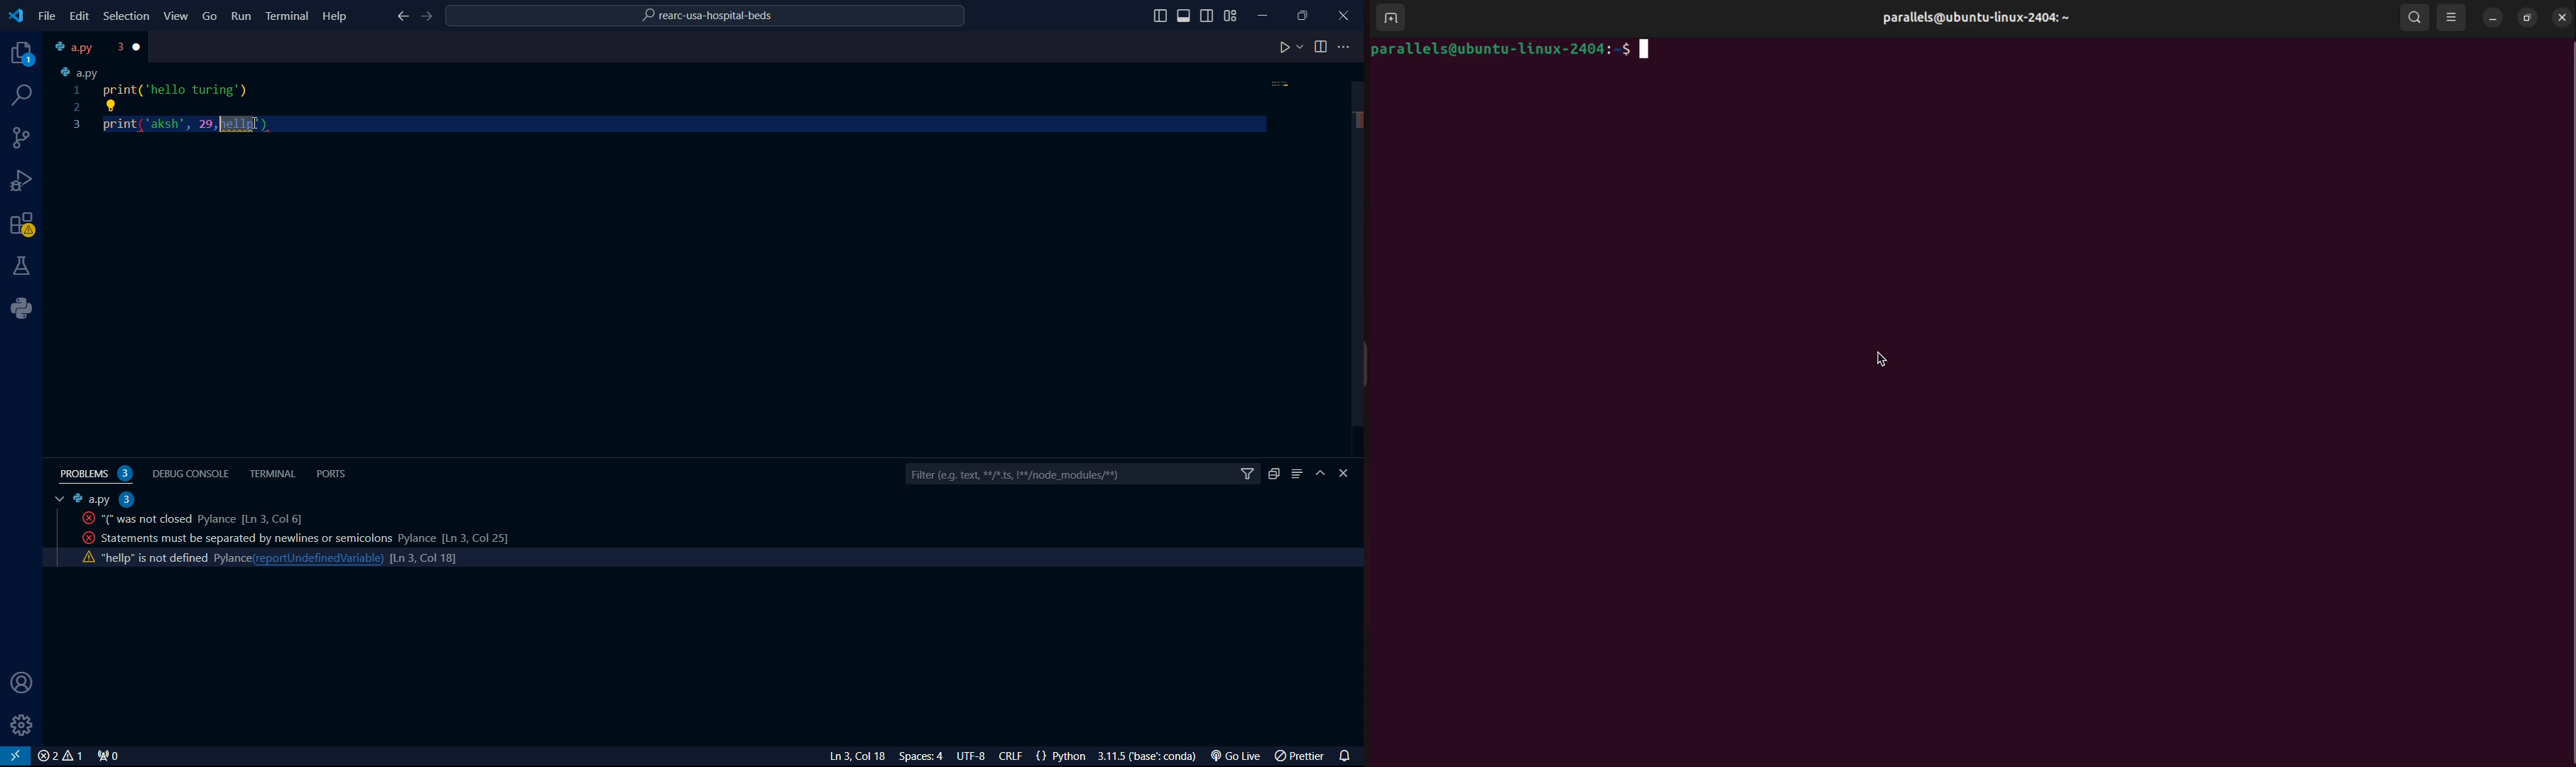 The width and height of the screenshot is (2576, 784). I want to click on Spaces: 4, so click(924, 756).